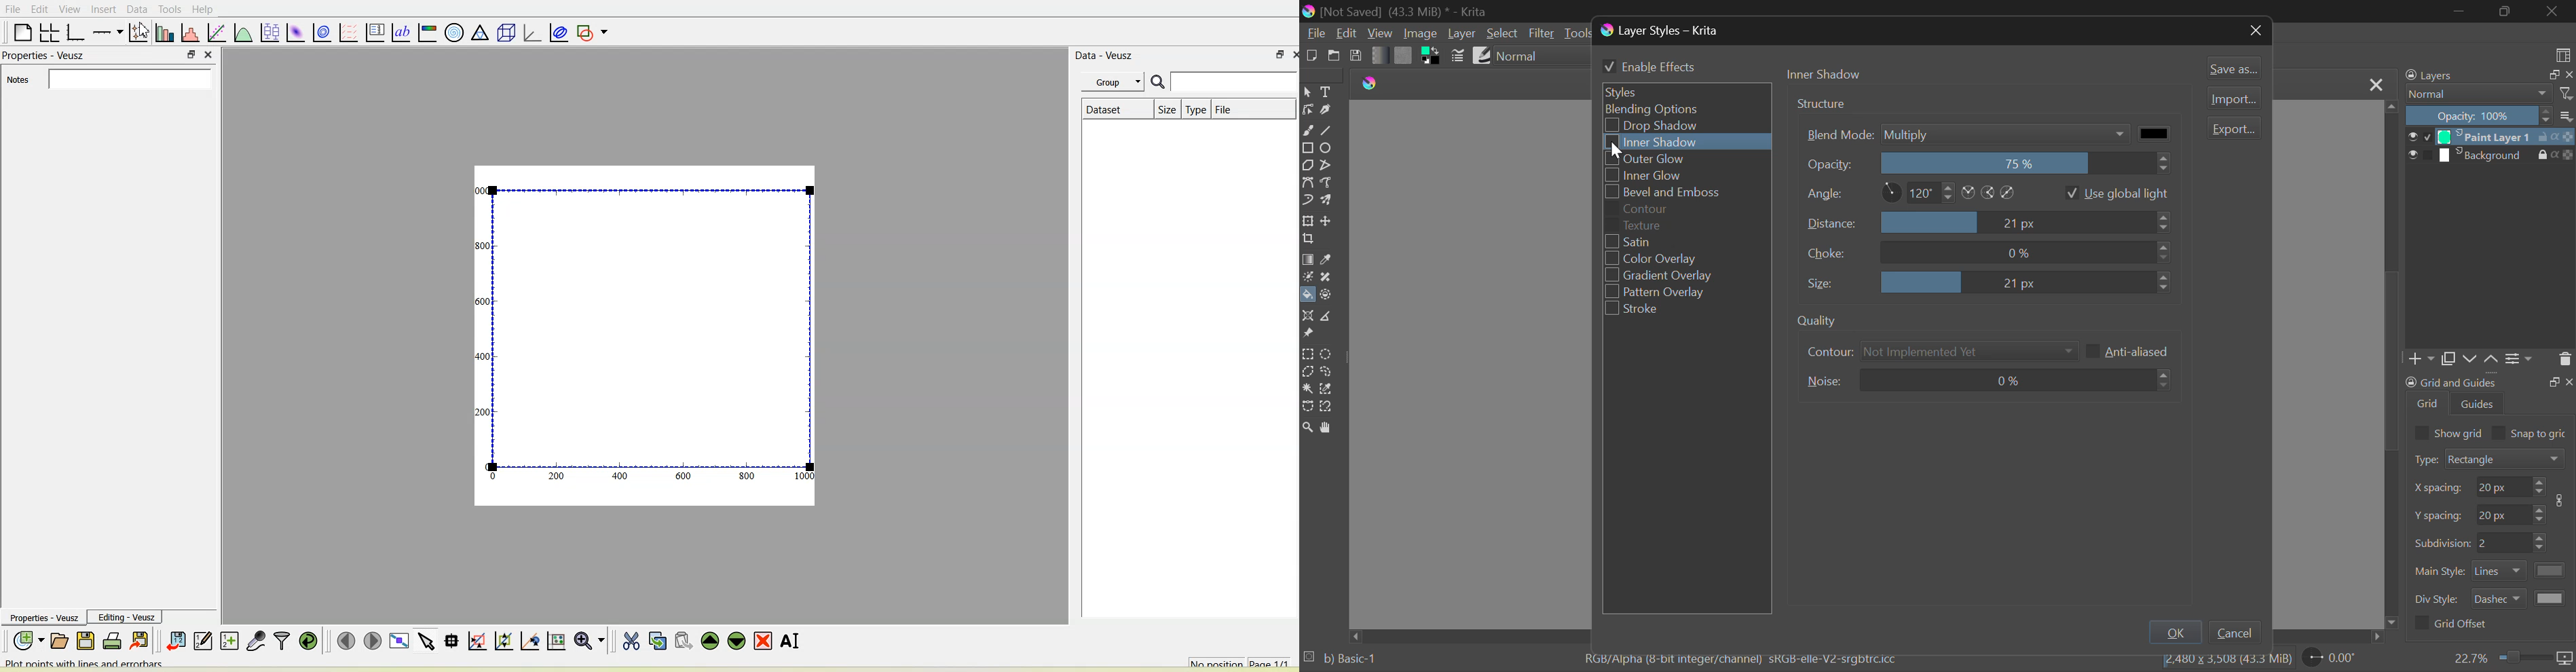 The image size is (2576, 672). I want to click on Image, so click(1418, 34).